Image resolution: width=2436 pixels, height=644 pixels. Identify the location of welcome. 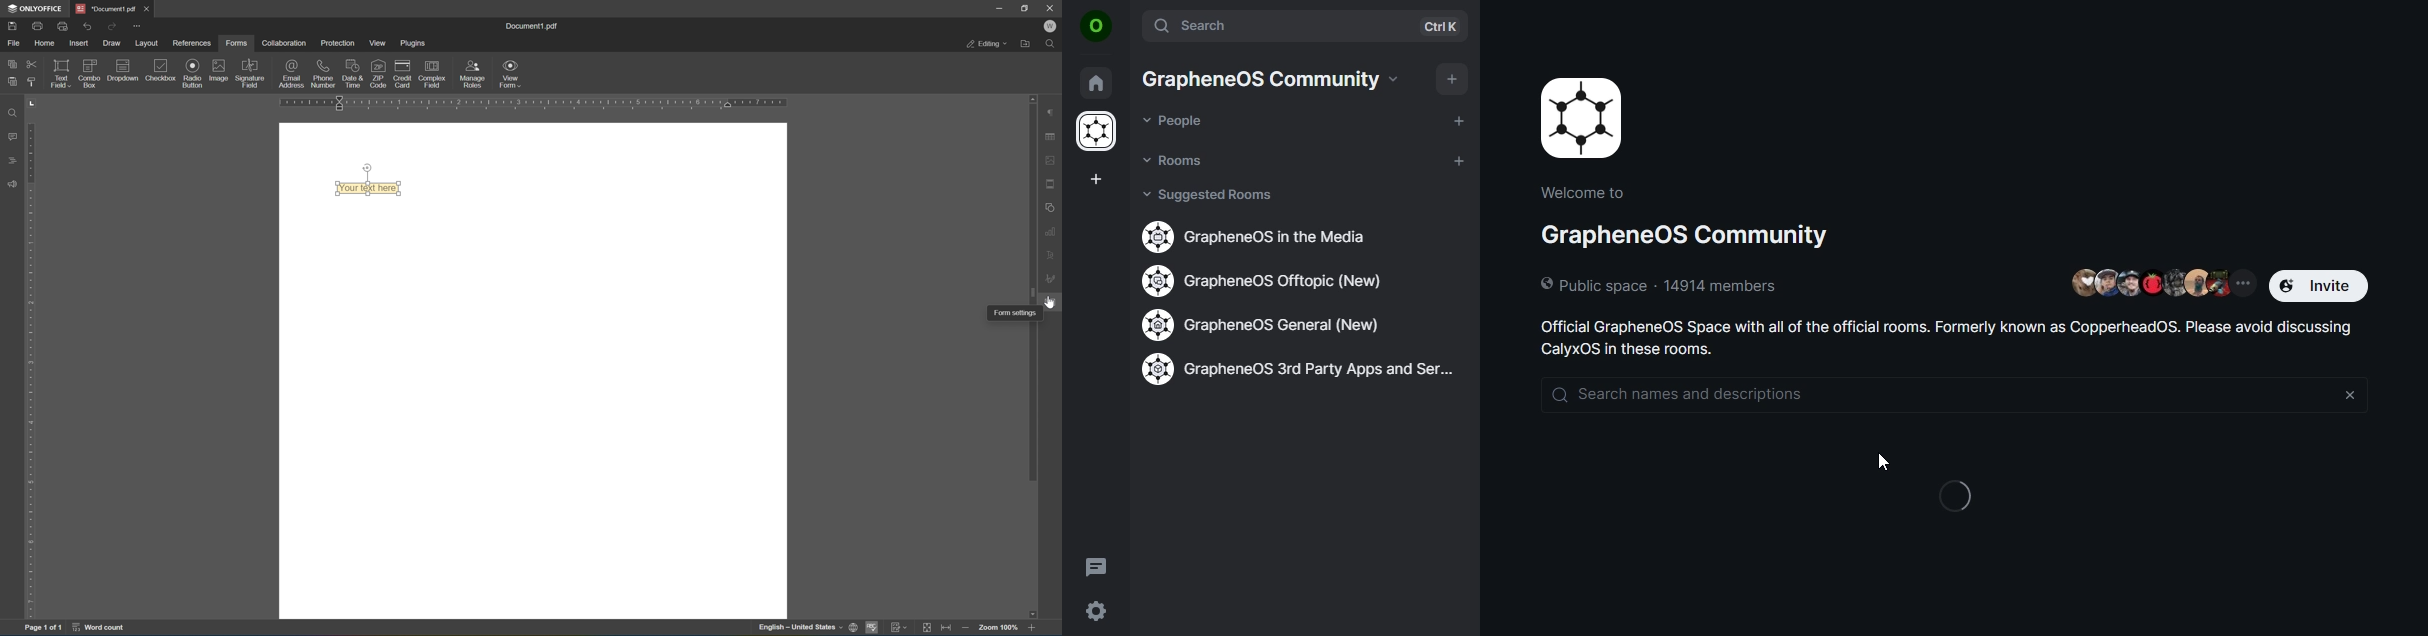
(1050, 27).